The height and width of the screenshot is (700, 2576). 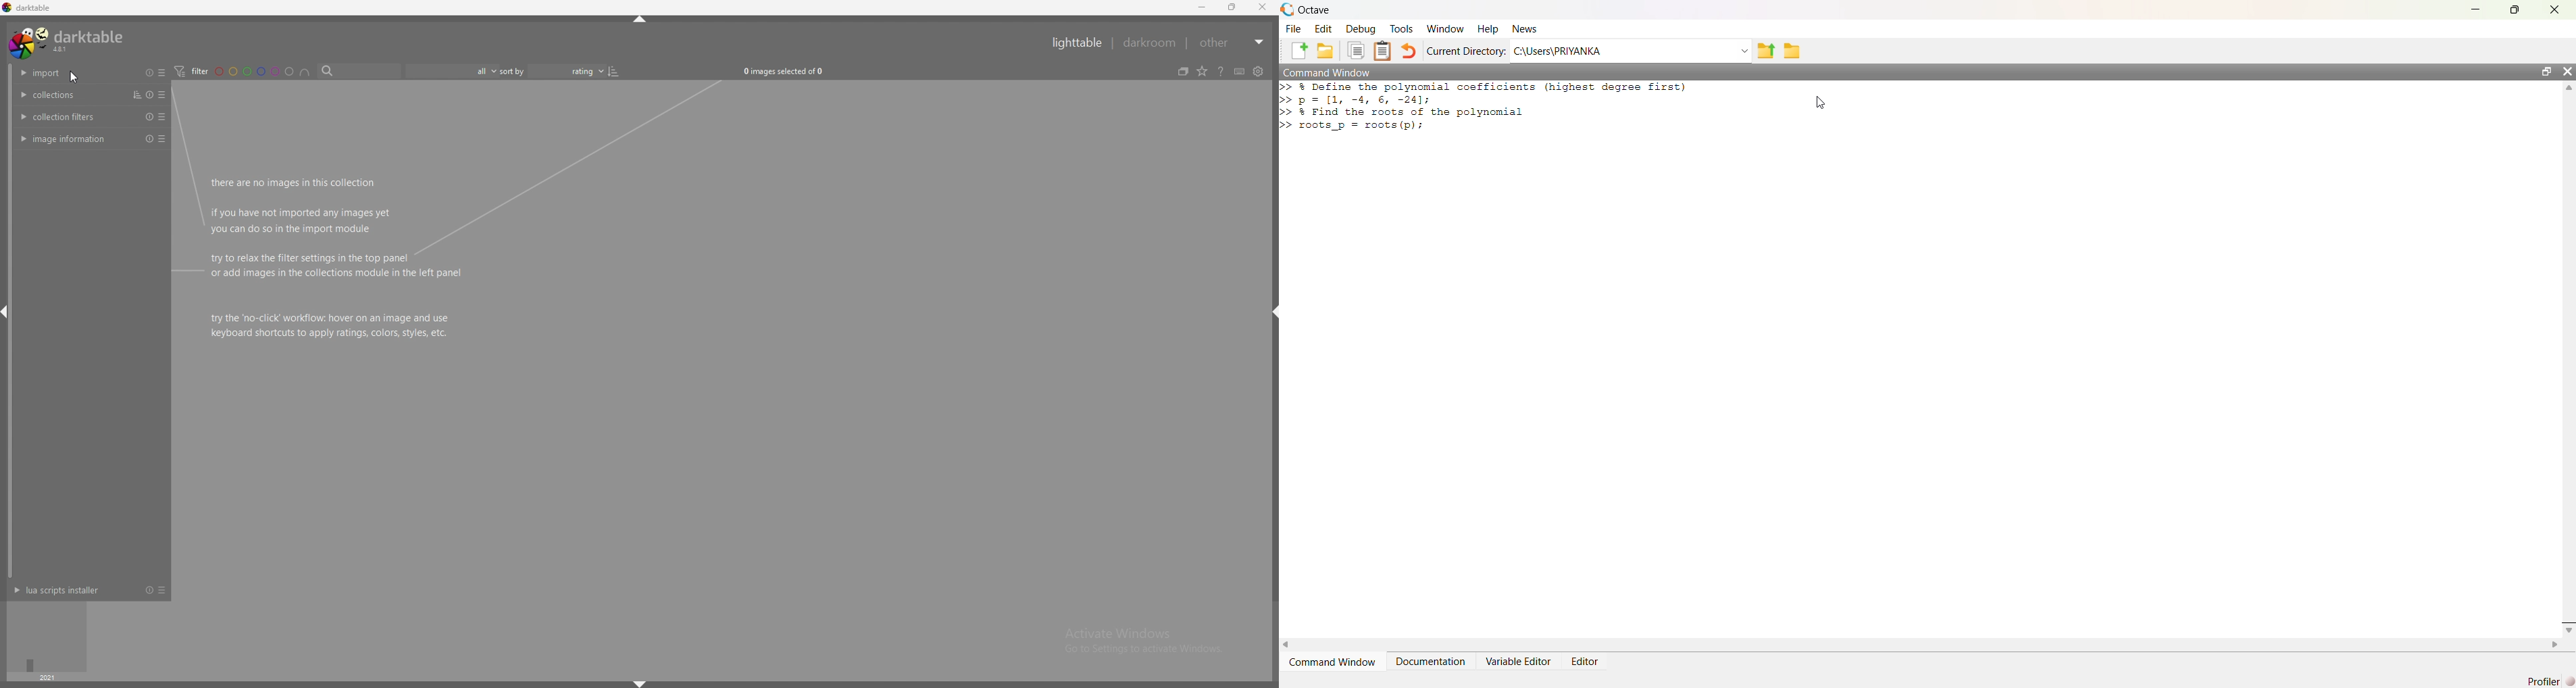 What do you see at coordinates (1632, 51) in the screenshot?
I see `C:\Users\PRIYANKA` at bounding box center [1632, 51].